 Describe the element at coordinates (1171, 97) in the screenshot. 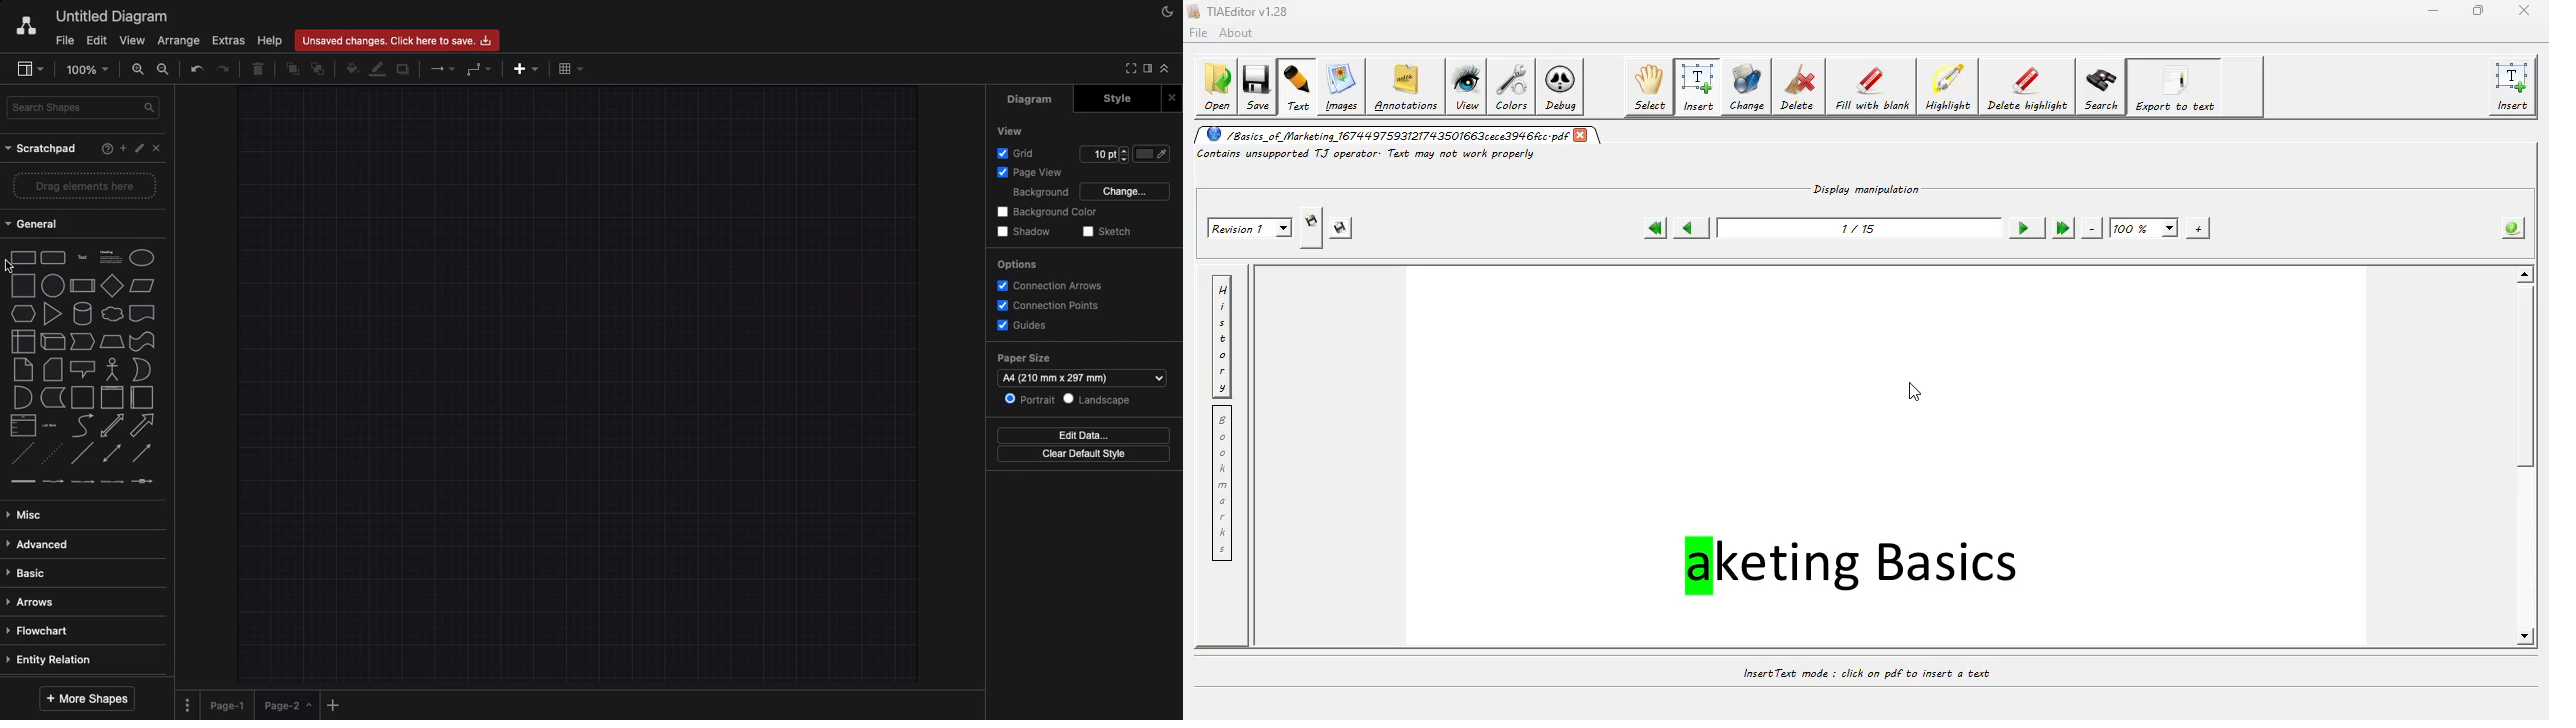

I see `Close` at that location.